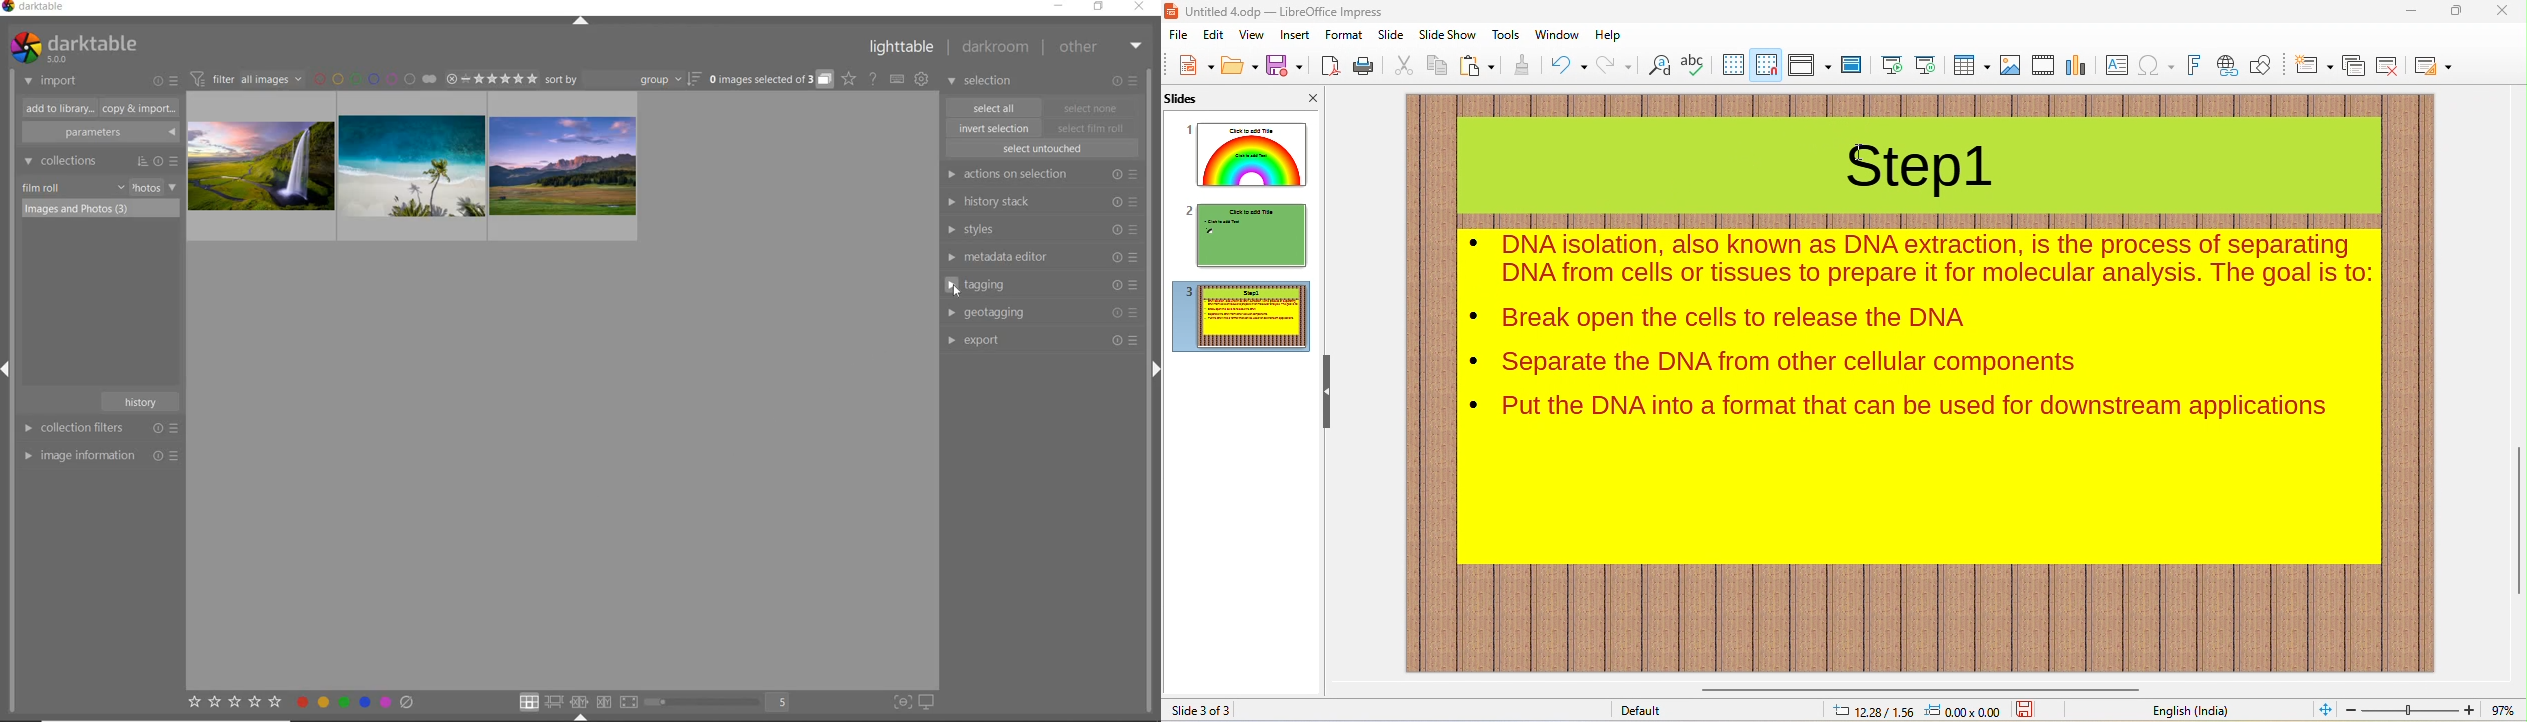 Image resolution: width=2548 pixels, height=728 pixels. I want to click on expand/collapse, so click(580, 23).